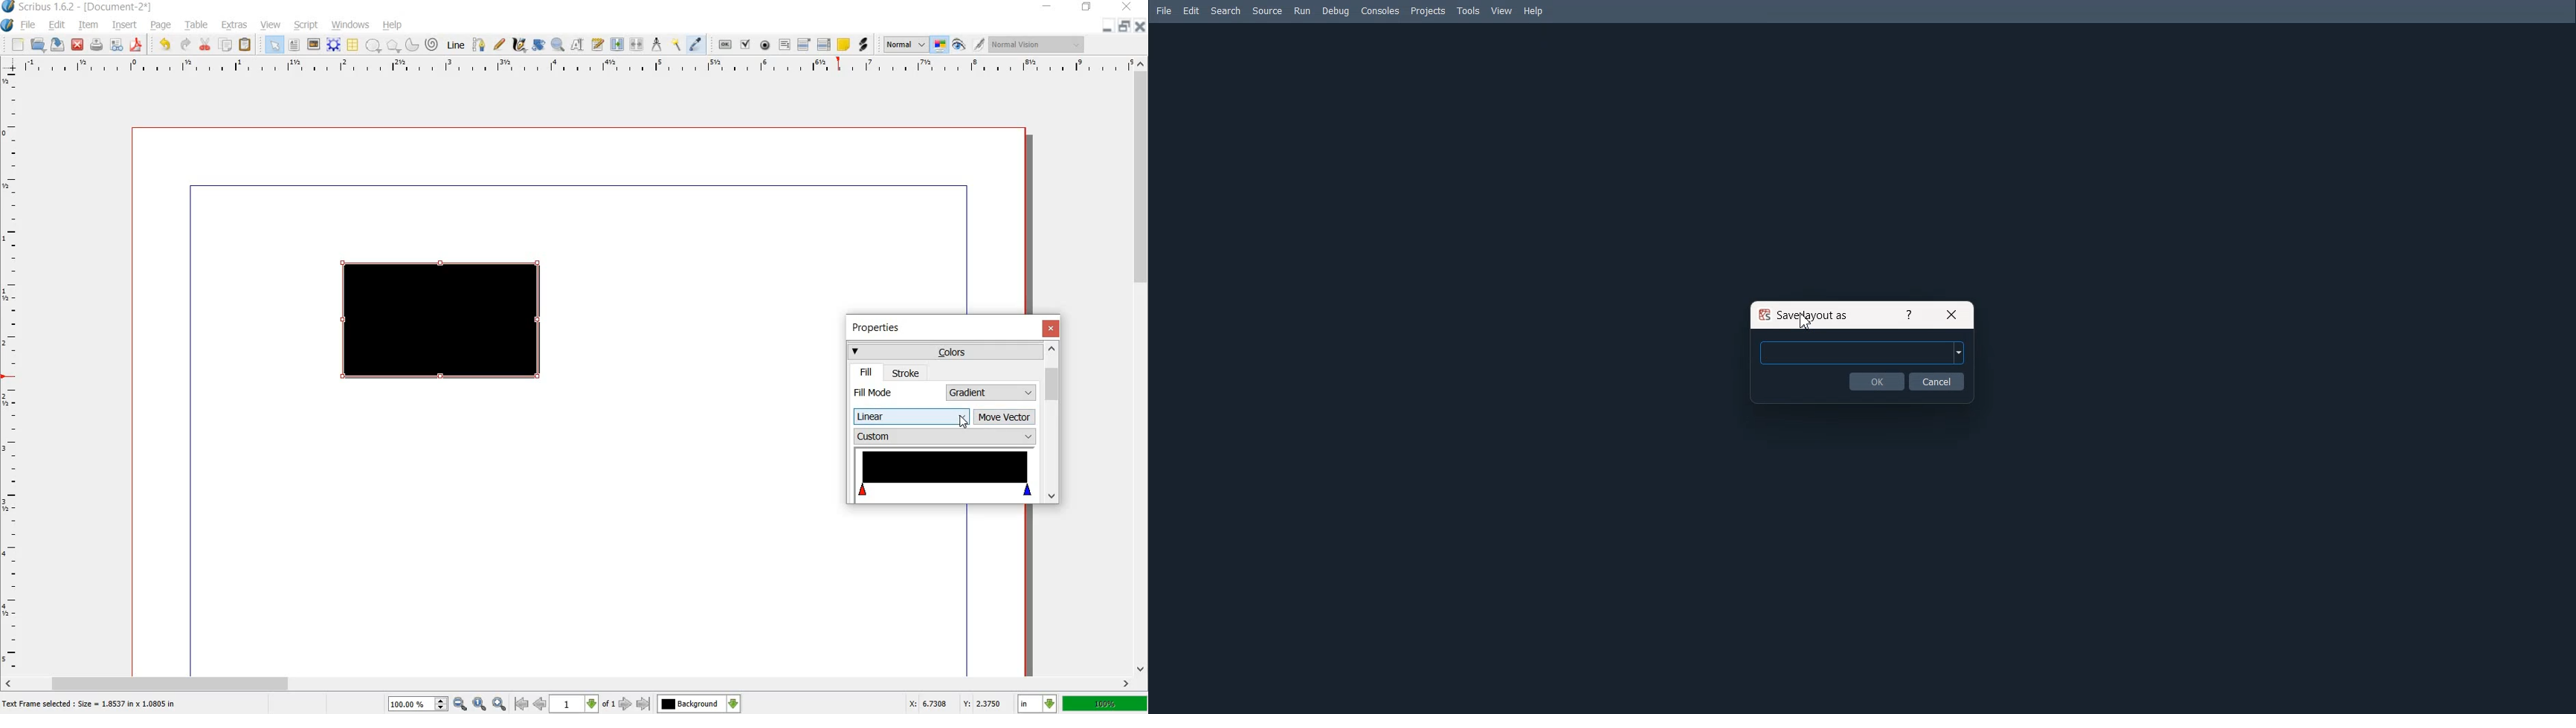 Image resolution: width=2576 pixels, height=728 pixels. Describe the element at coordinates (411, 704) in the screenshot. I see `100%` at that location.